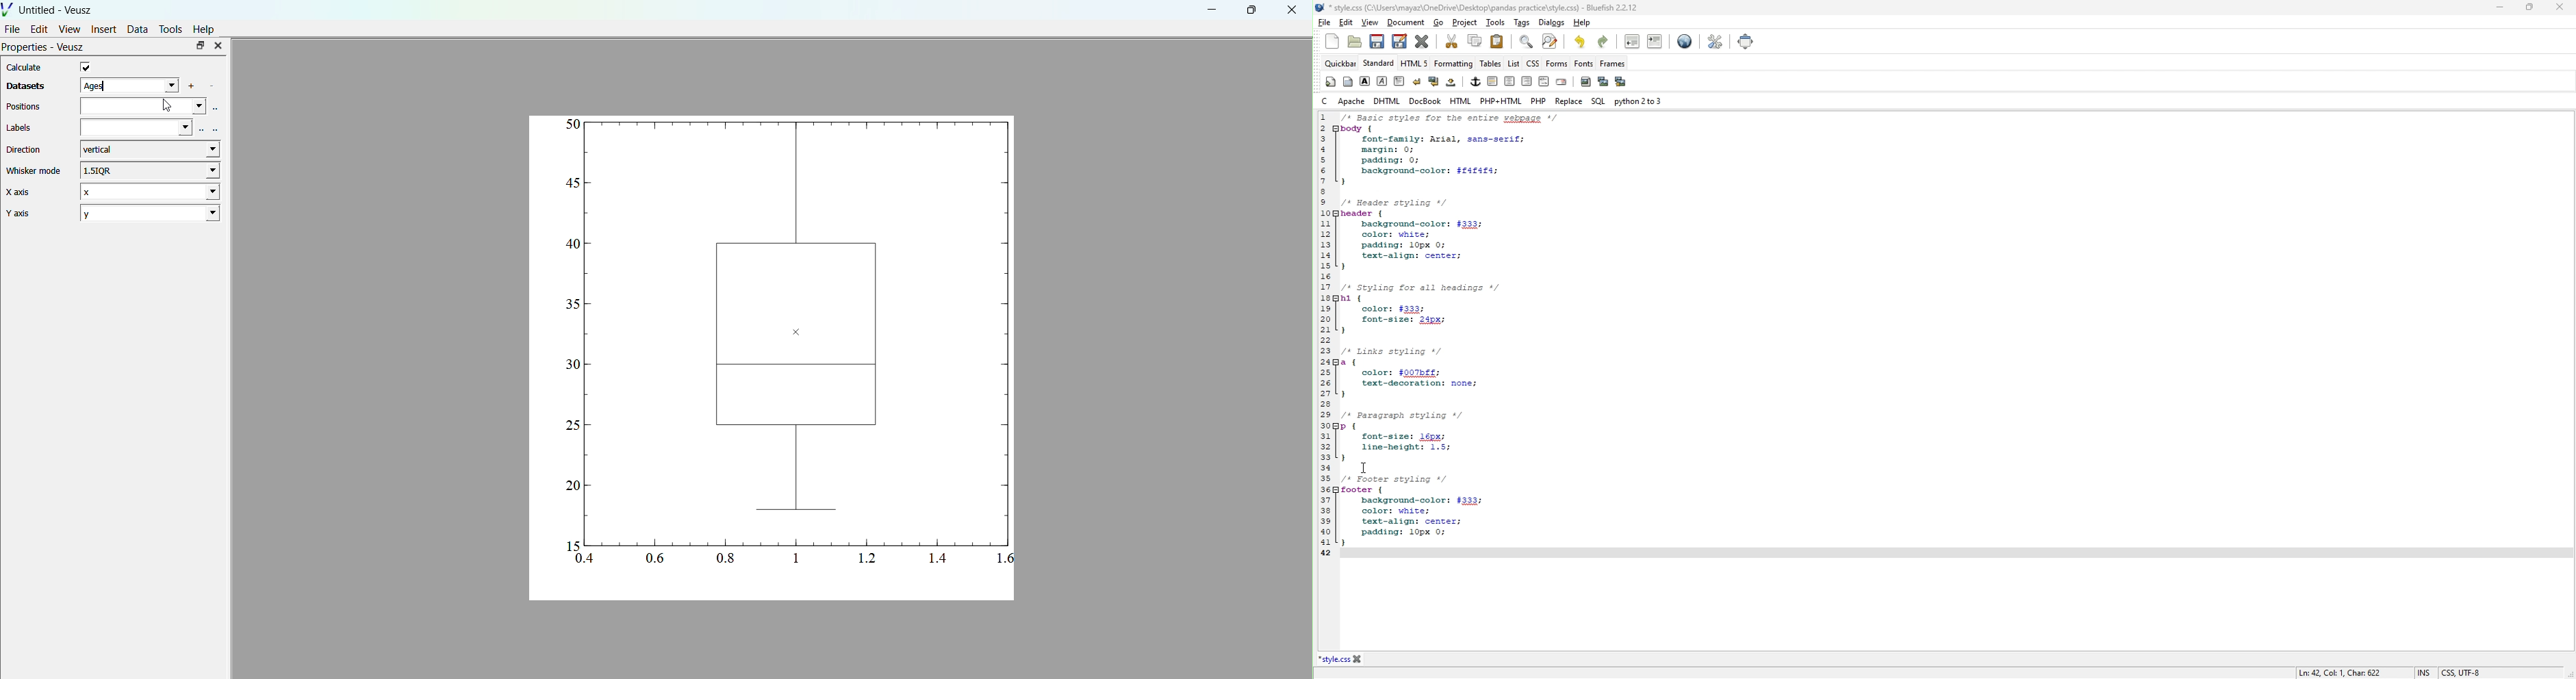 This screenshot has height=700, width=2576. I want to click on Untitled - Veusz, so click(49, 8).